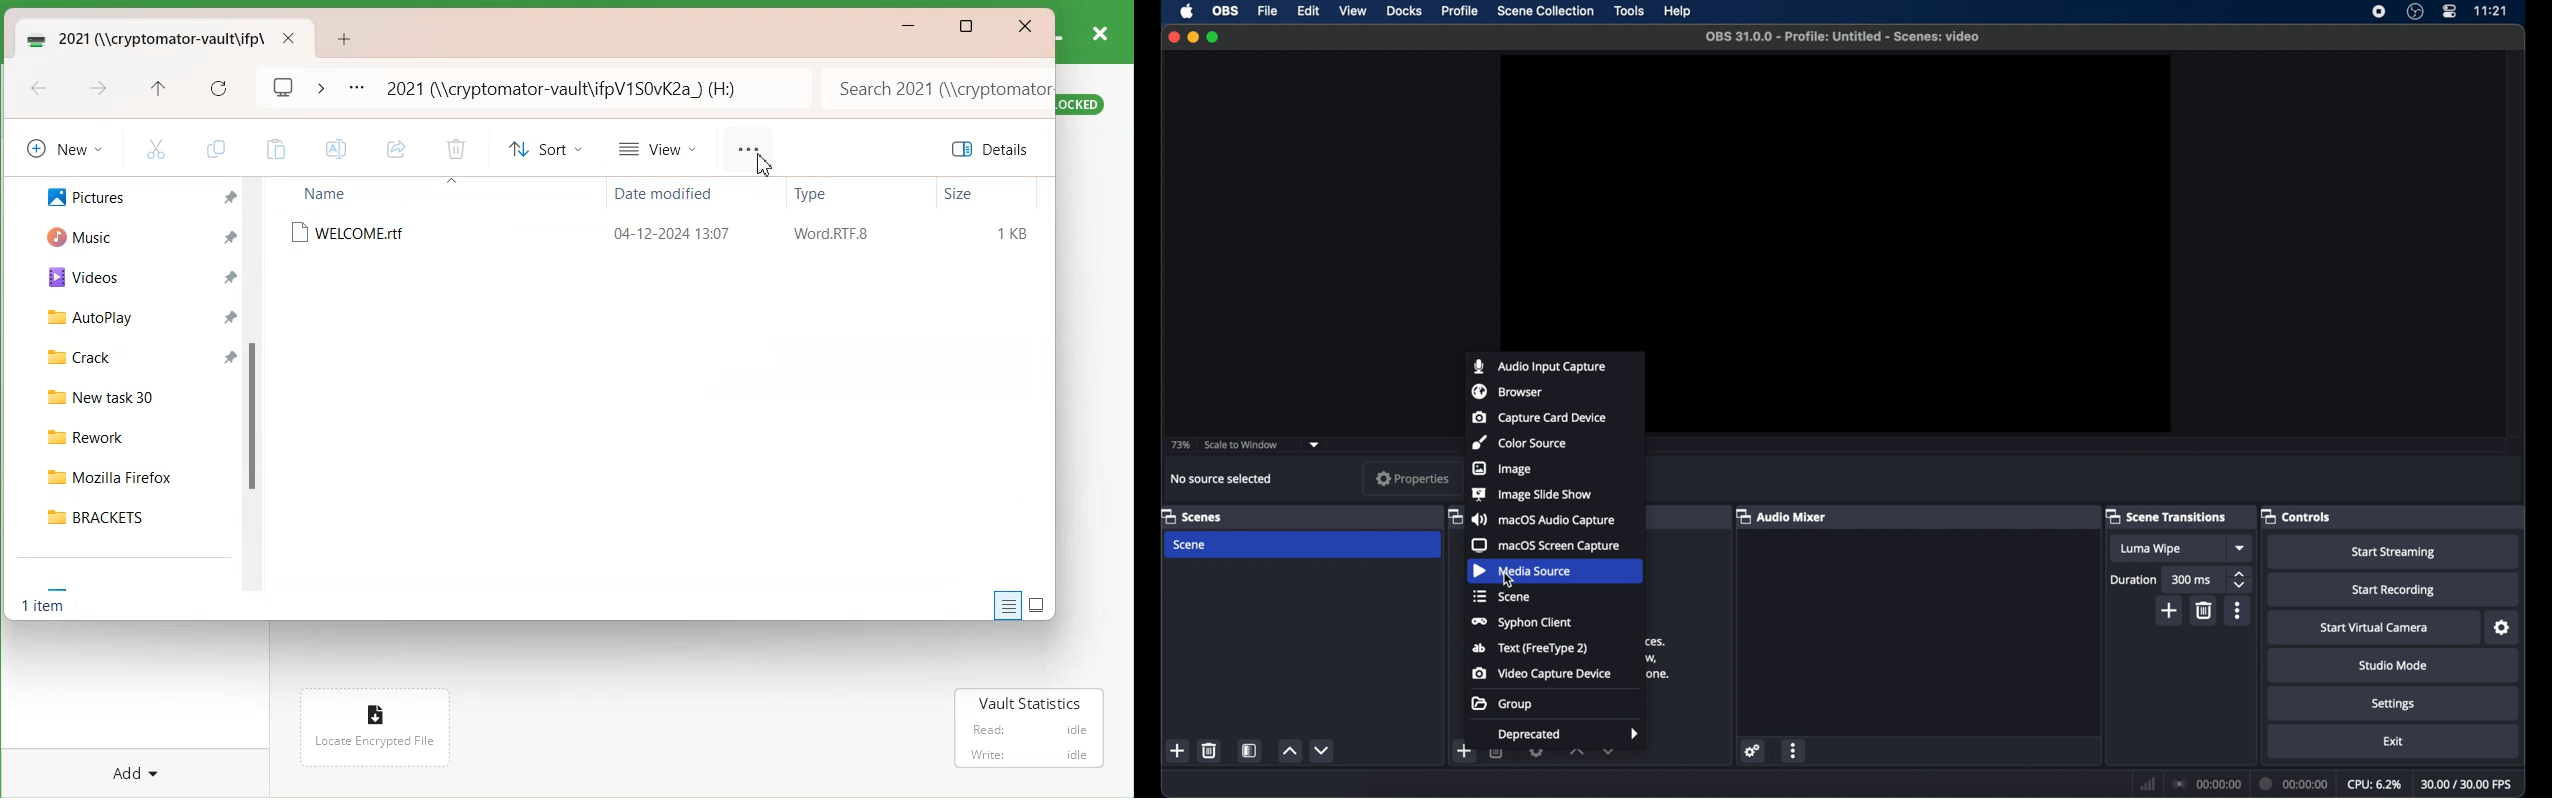  I want to click on start virtual camera, so click(2376, 628).